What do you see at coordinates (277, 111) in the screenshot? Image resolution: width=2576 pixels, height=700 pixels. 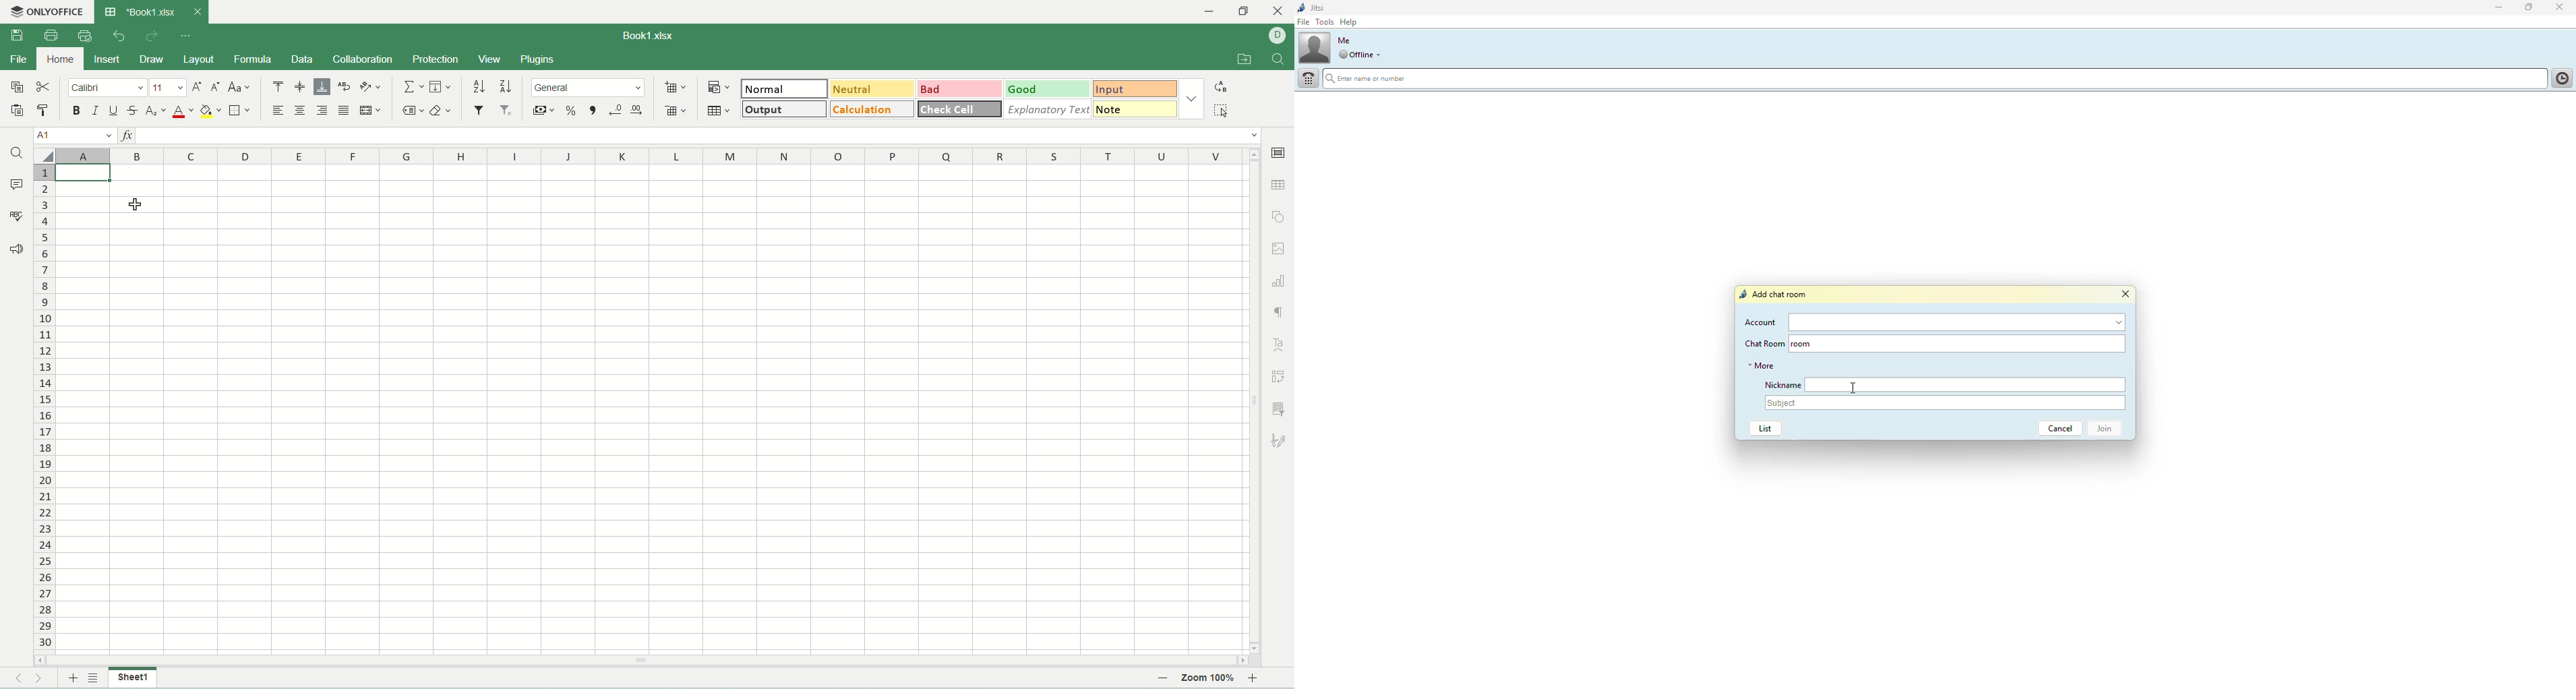 I see `align left` at bounding box center [277, 111].